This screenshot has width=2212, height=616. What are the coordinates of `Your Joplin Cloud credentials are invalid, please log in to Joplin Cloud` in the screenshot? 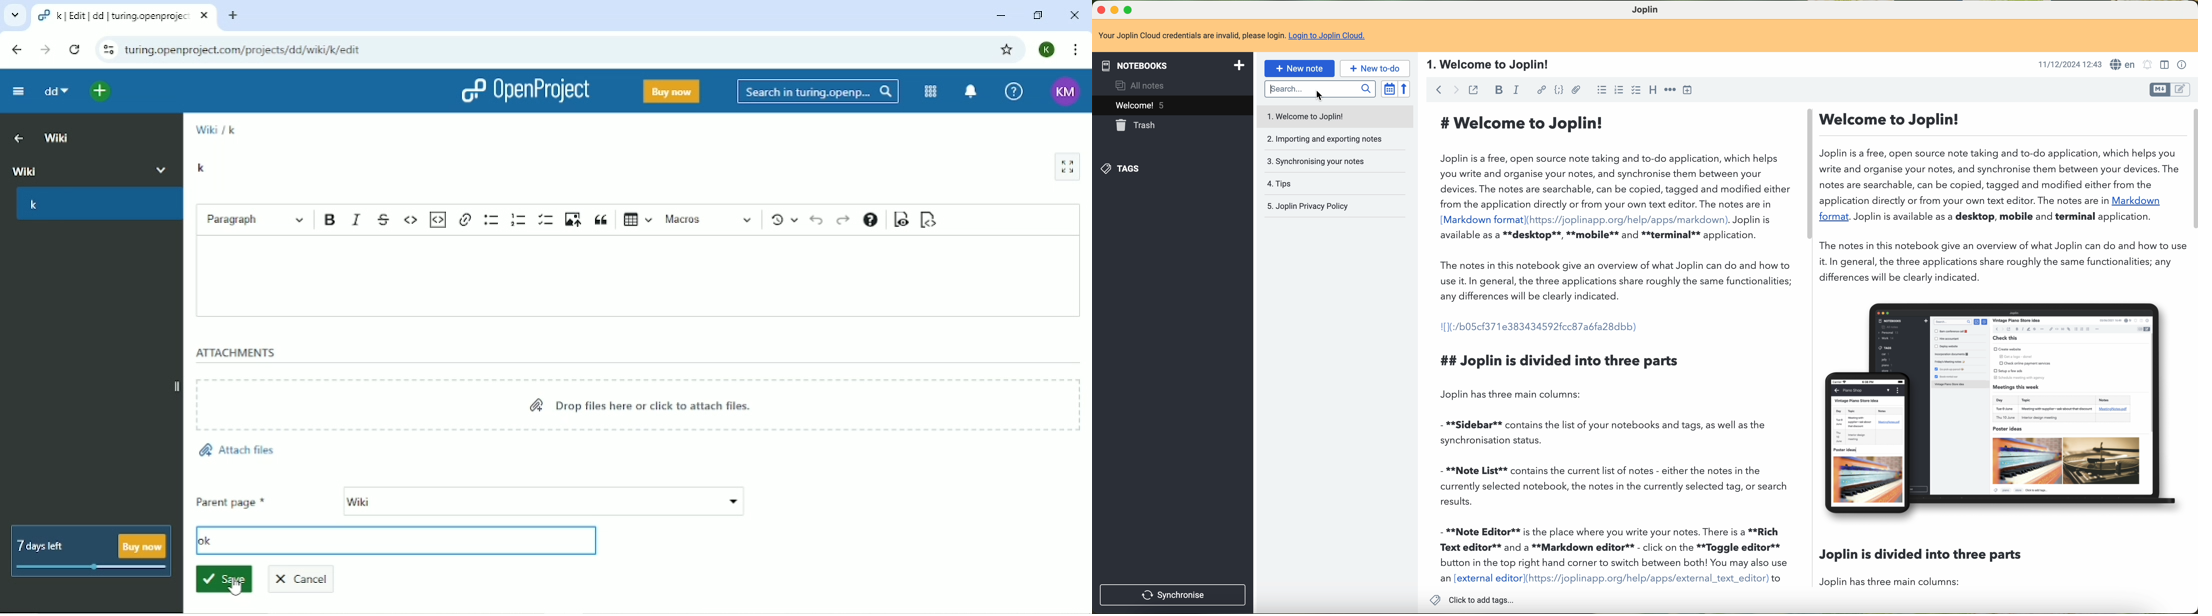 It's located at (1645, 37).